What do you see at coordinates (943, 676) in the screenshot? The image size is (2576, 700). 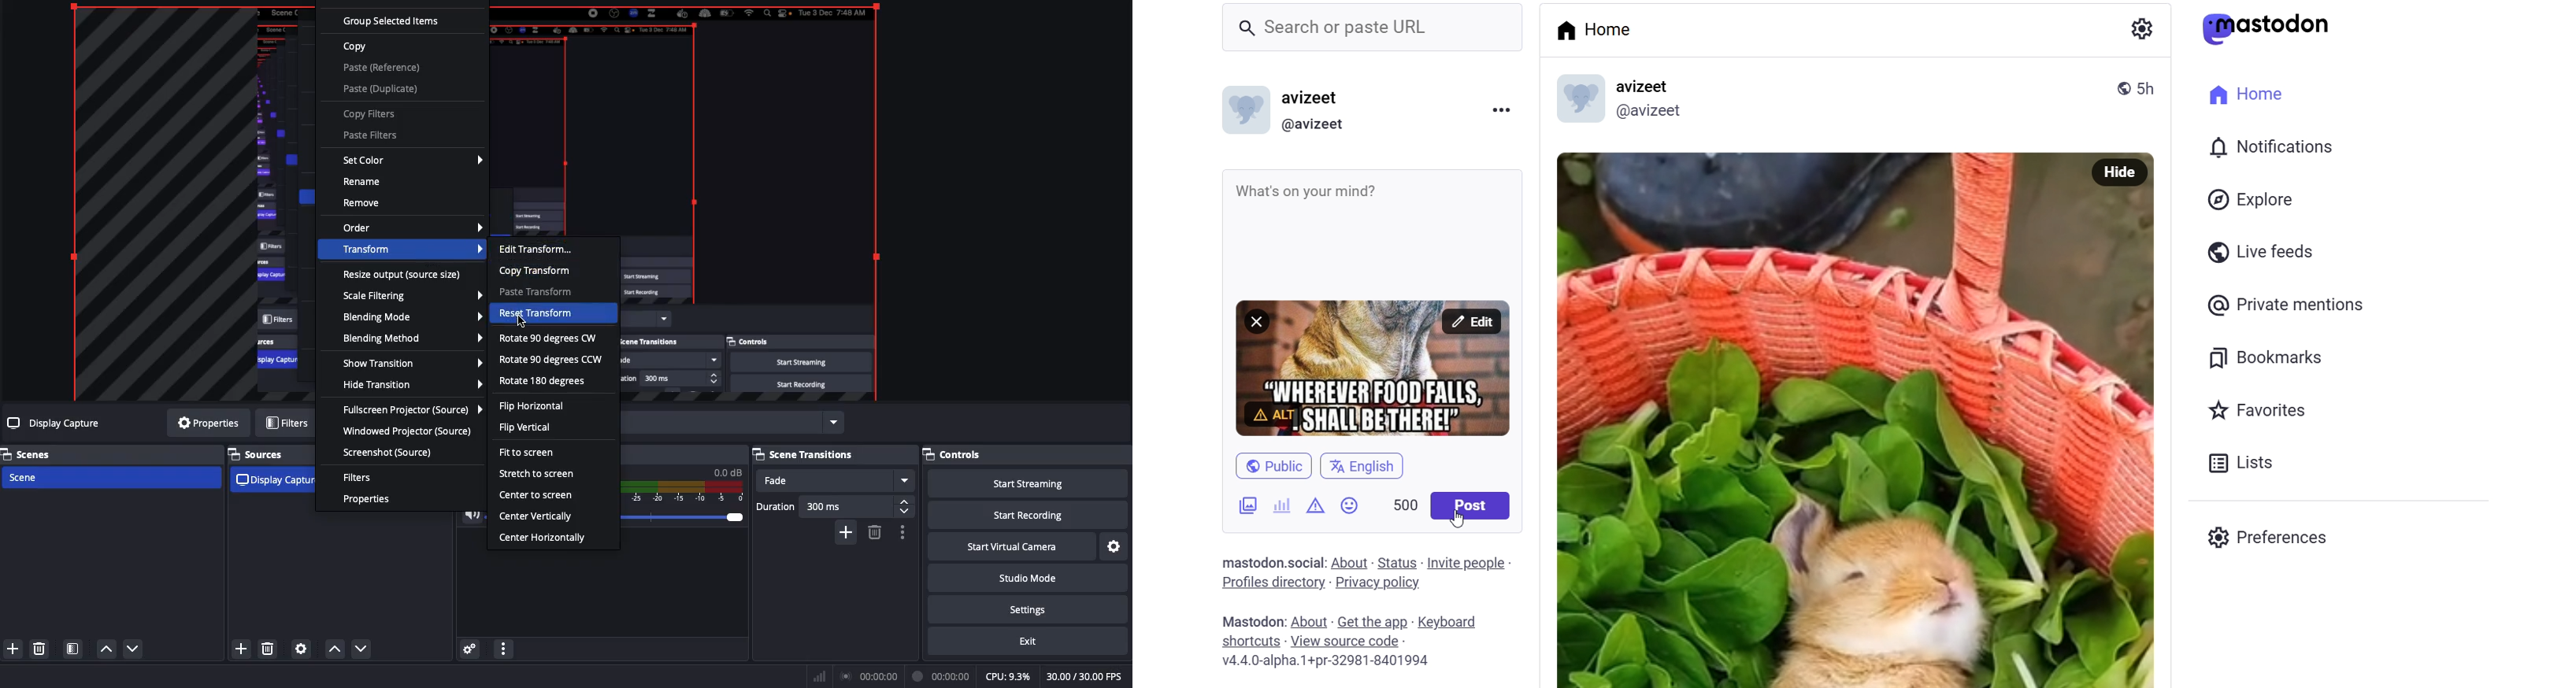 I see `Recording` at bounding box center [943, 676].